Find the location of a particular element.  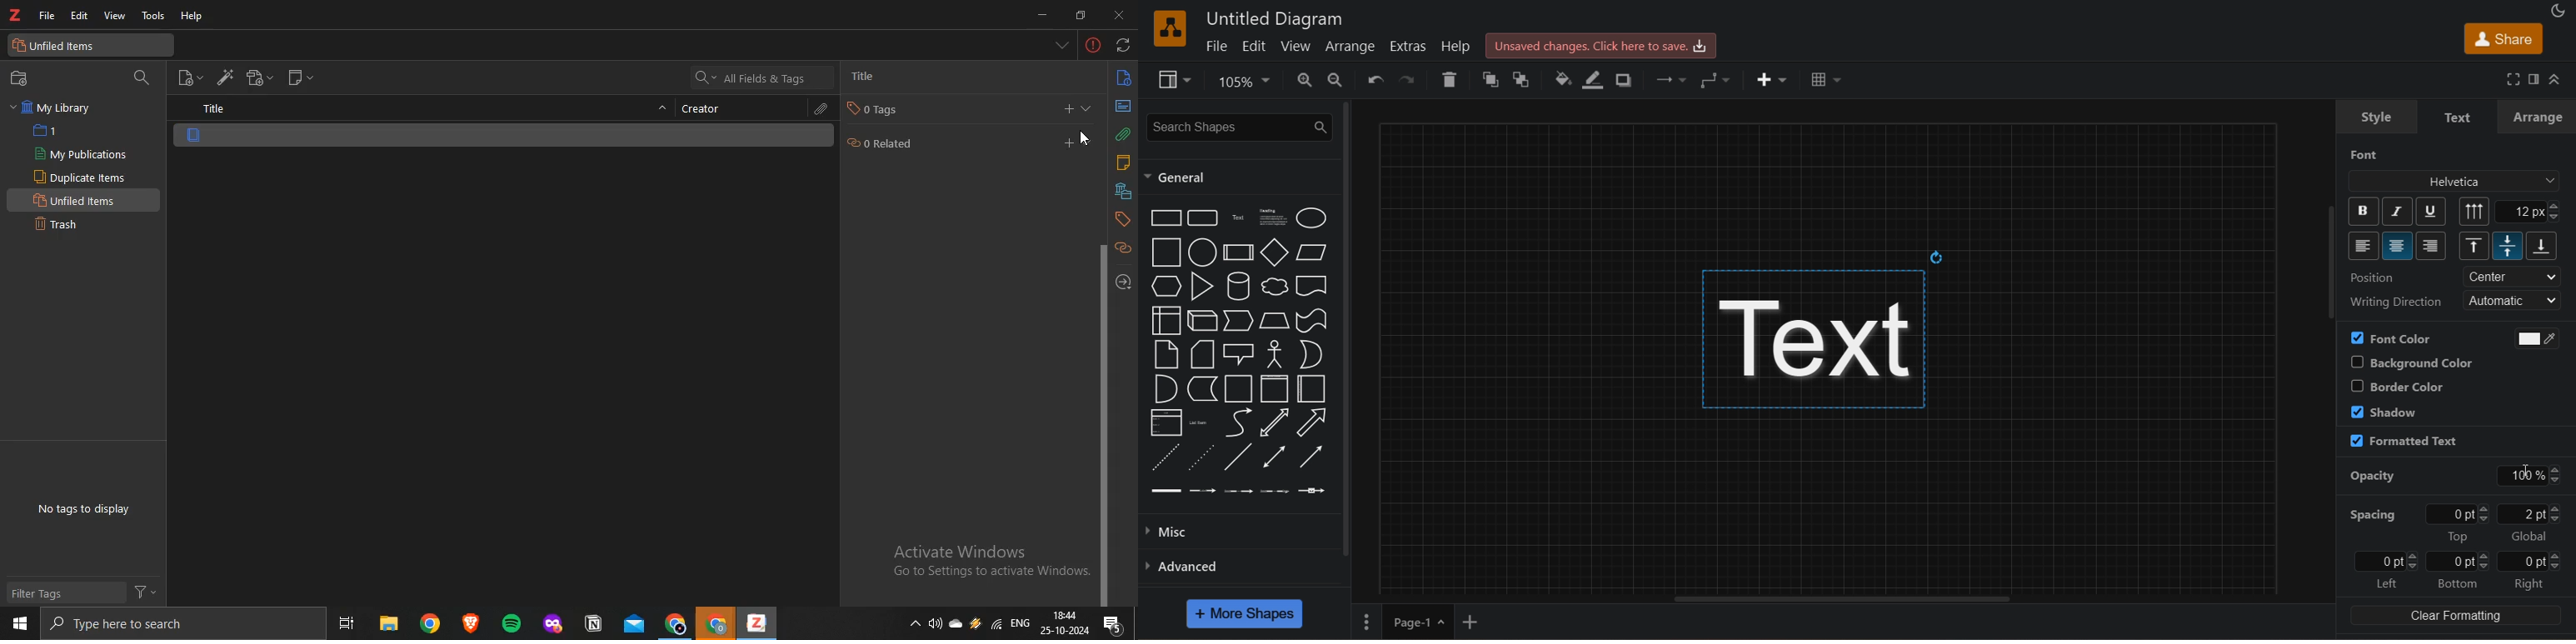

font is located at coordinates (2365, 154).